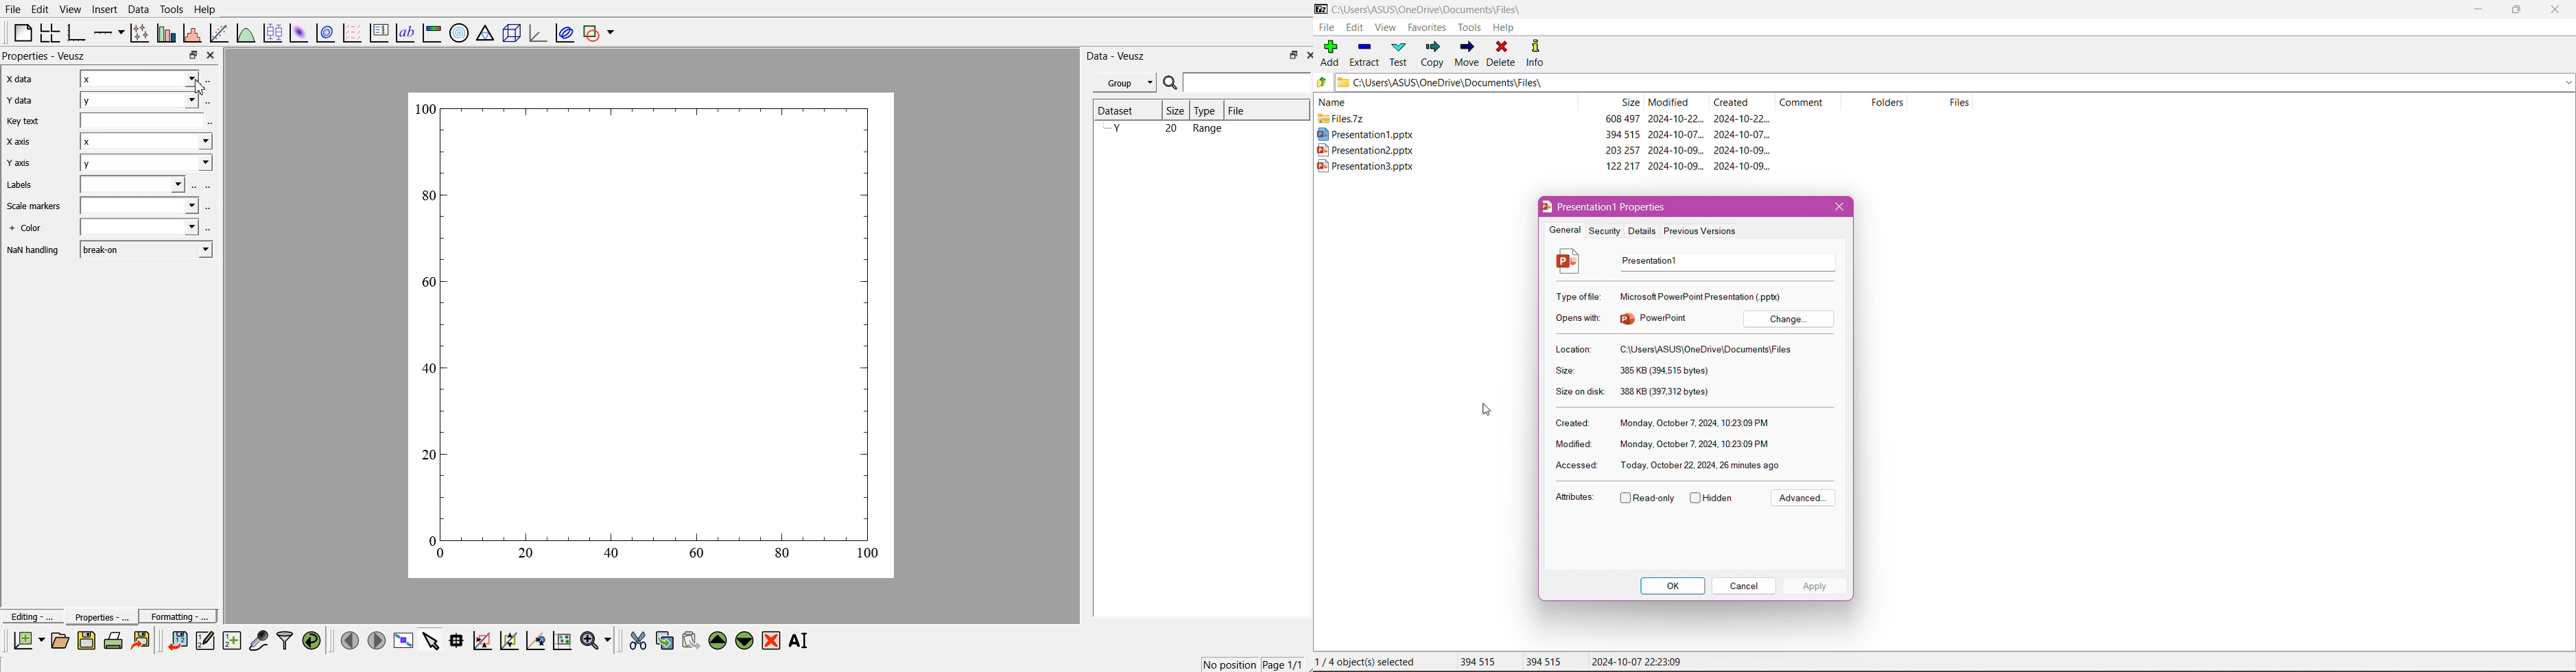  What do you see at coordinates (1676, 134) in the screenshot?
I see `2024-10-07` at bounding box center [1676, 134].